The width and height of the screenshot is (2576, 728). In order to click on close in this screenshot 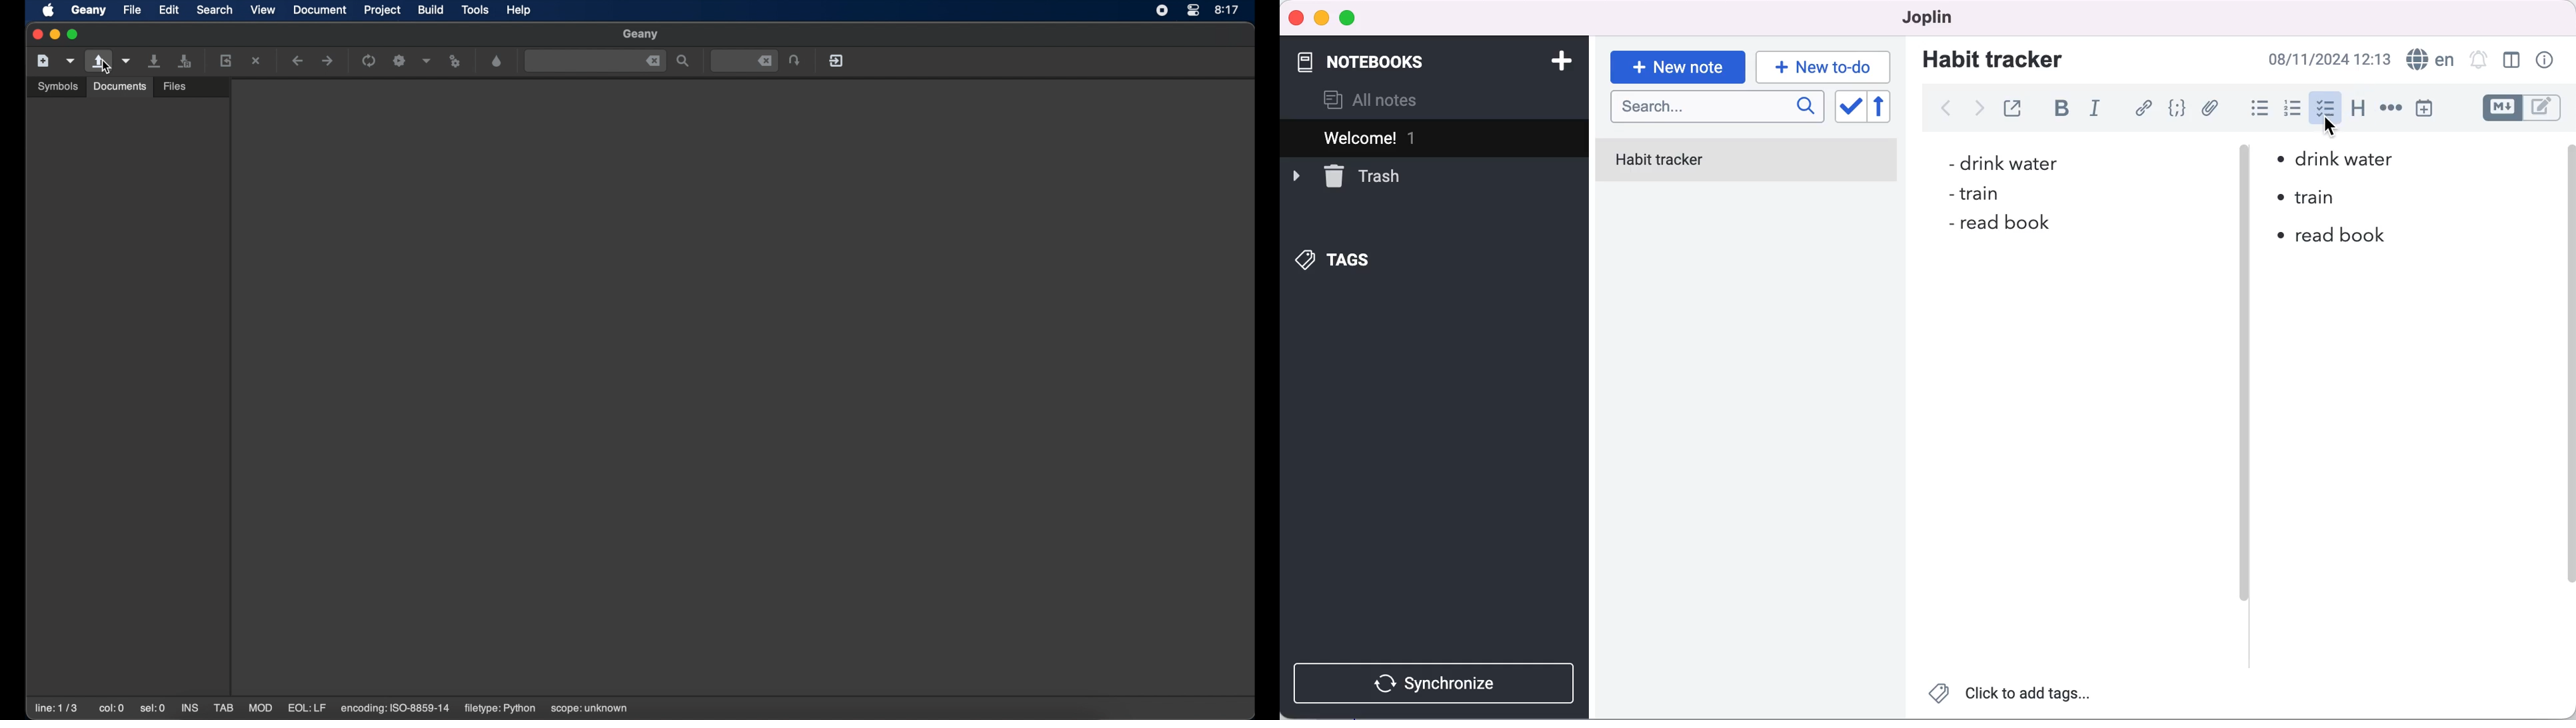, I will do `click(36, 33)`.